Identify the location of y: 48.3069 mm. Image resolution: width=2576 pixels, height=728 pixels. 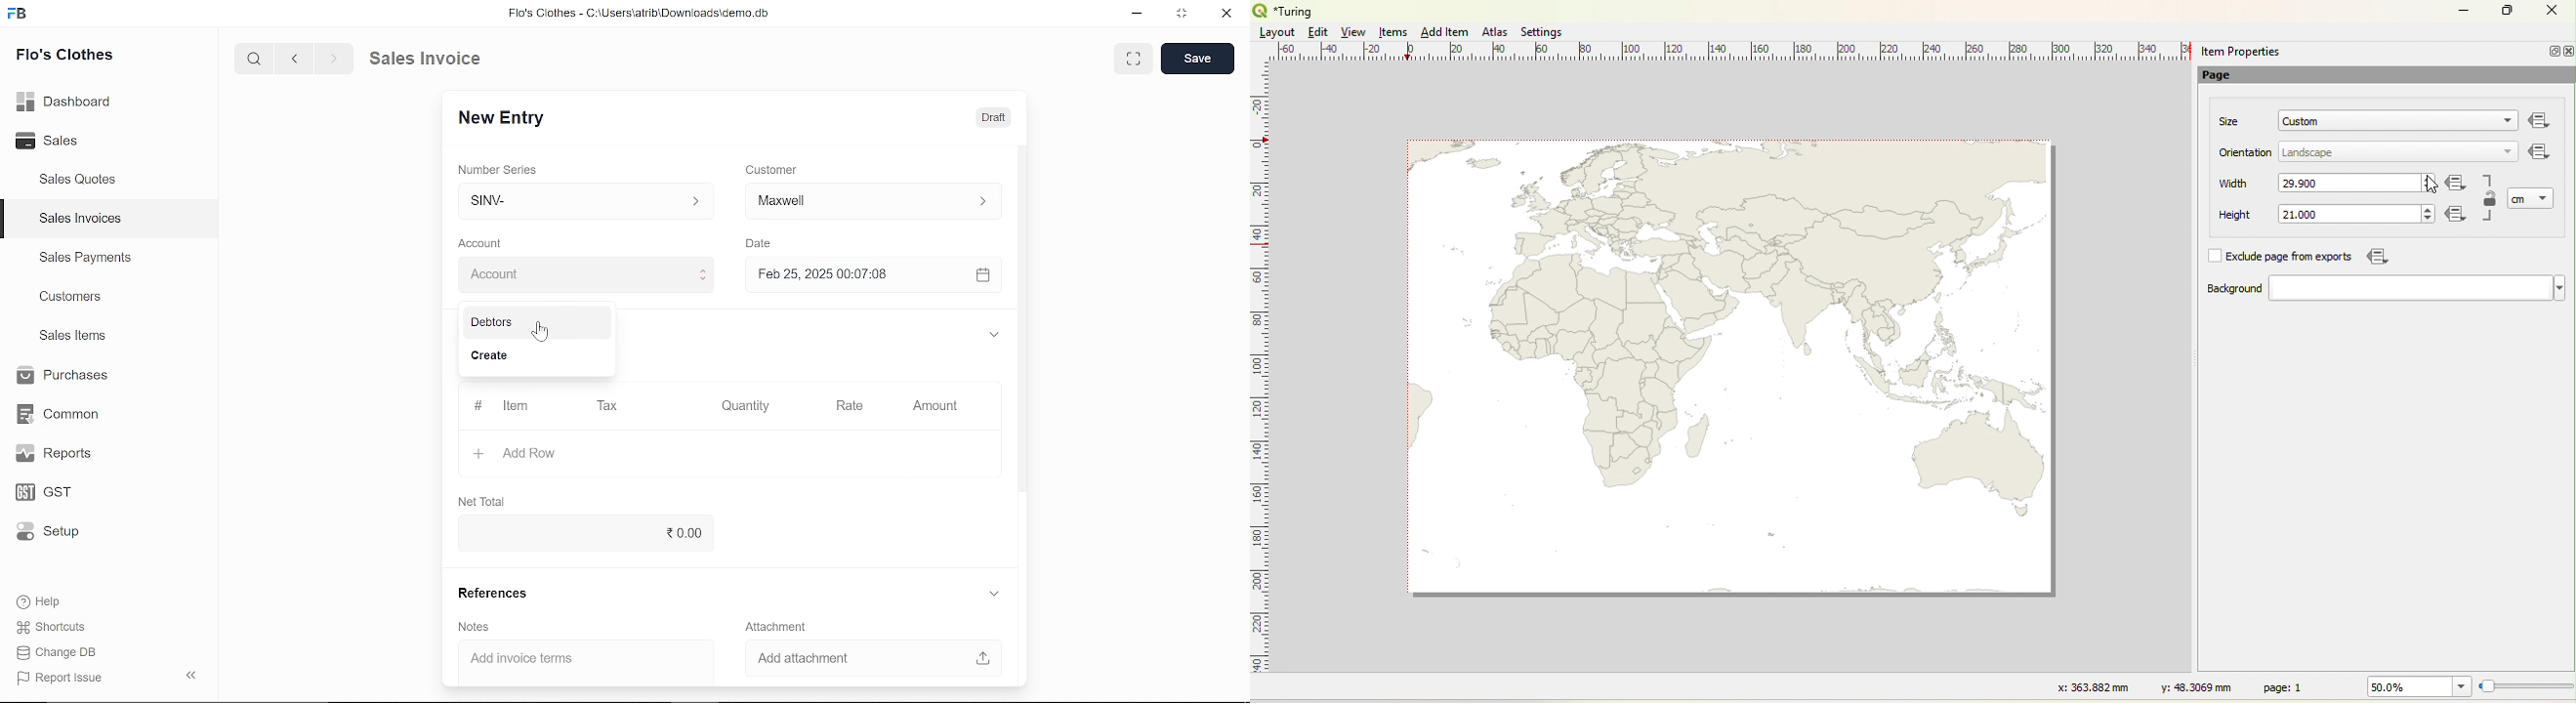
(2190, 686).